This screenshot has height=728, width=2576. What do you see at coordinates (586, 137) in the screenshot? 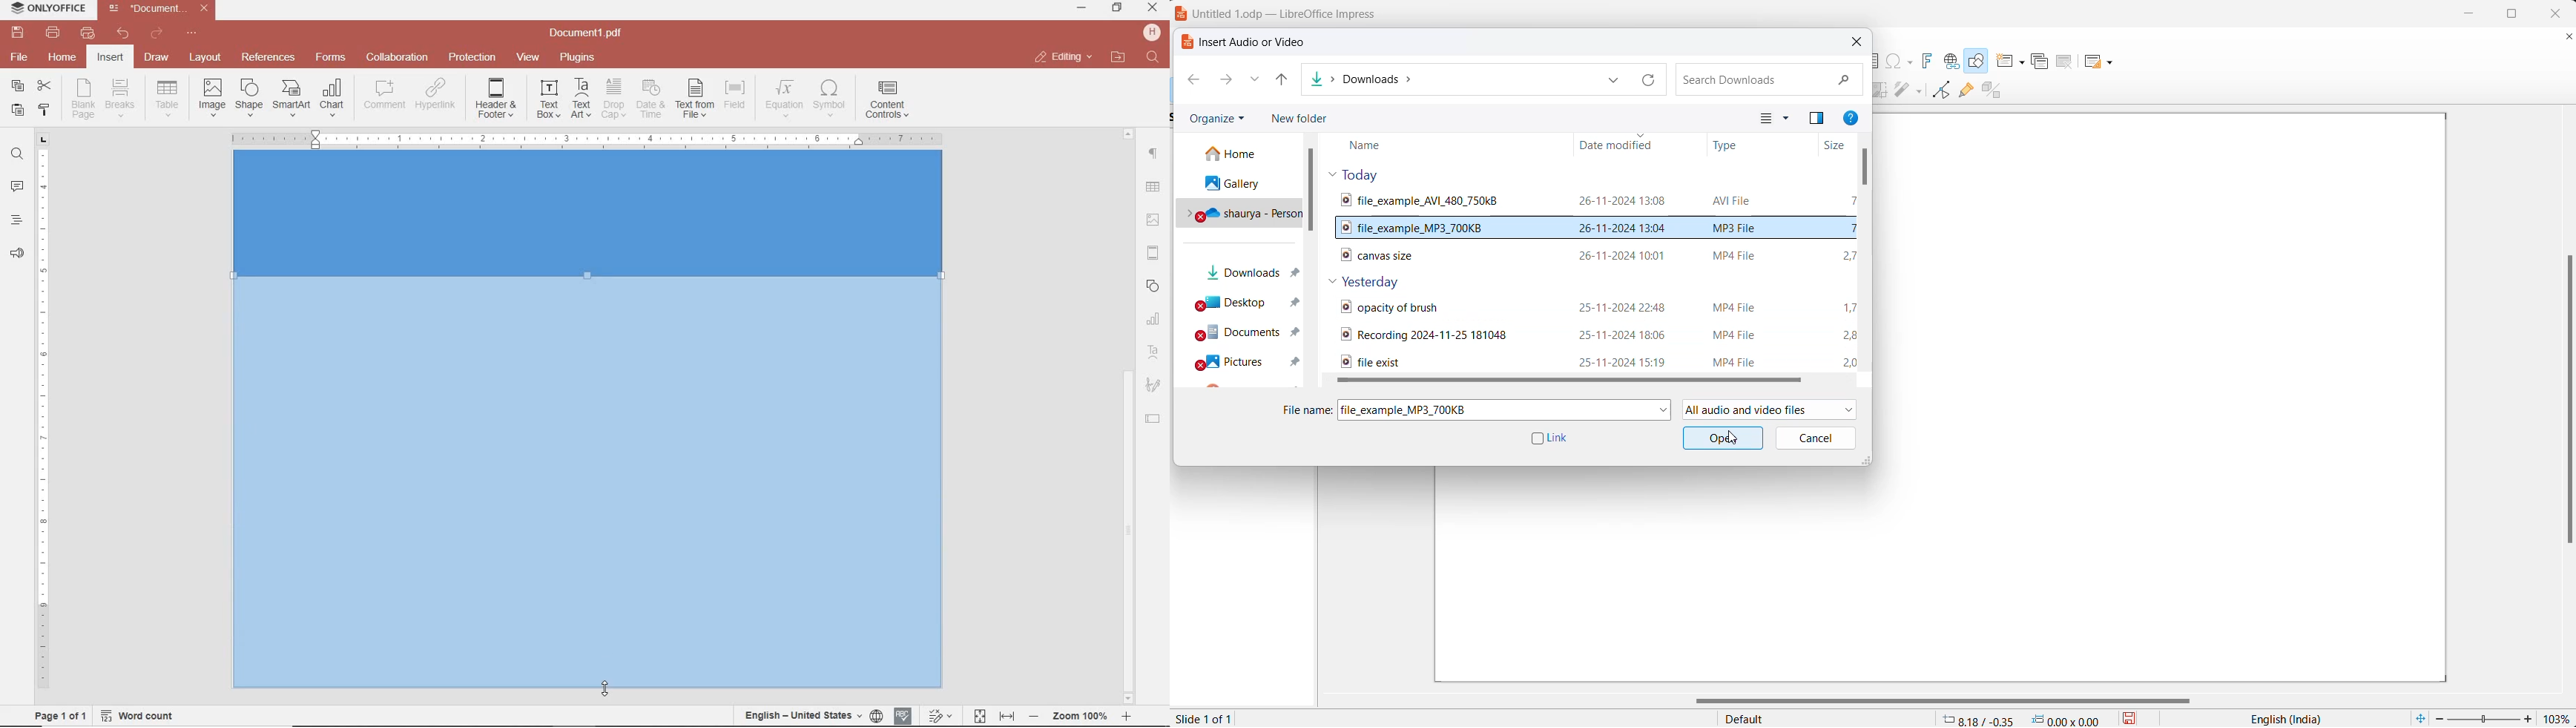
I see `` at bounding box center [586, 137].